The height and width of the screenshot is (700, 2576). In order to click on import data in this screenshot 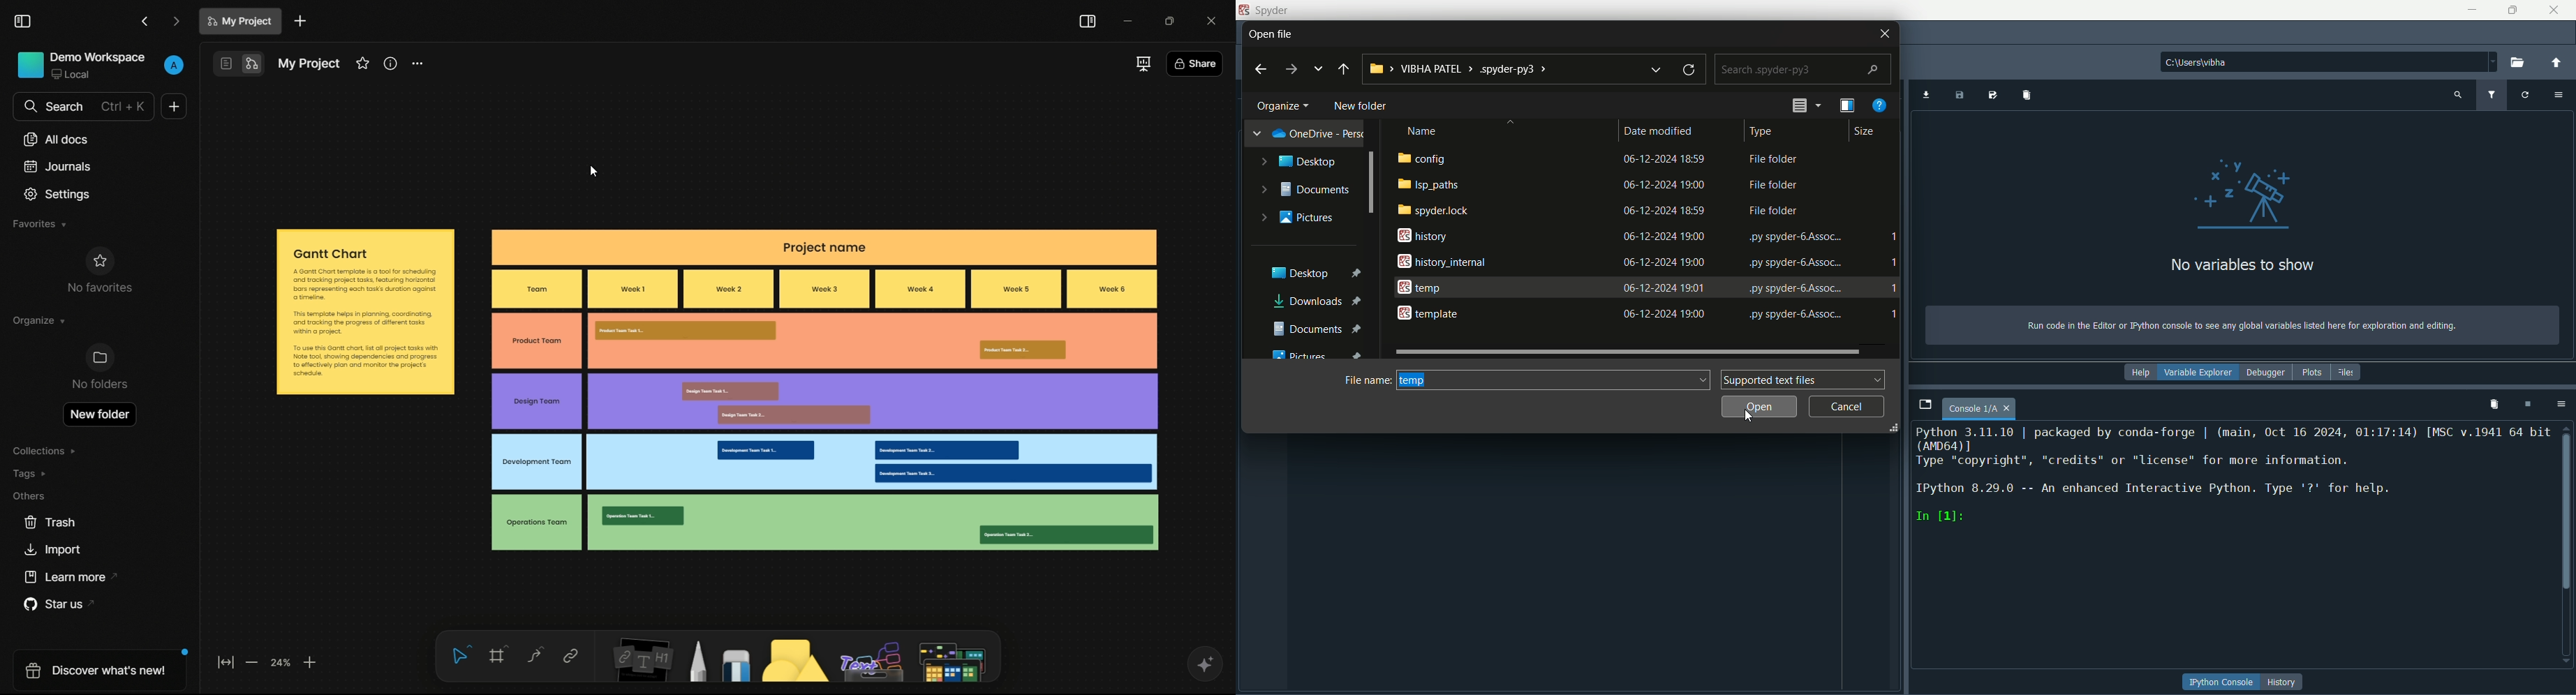, I will do `click(1927, 96)`.